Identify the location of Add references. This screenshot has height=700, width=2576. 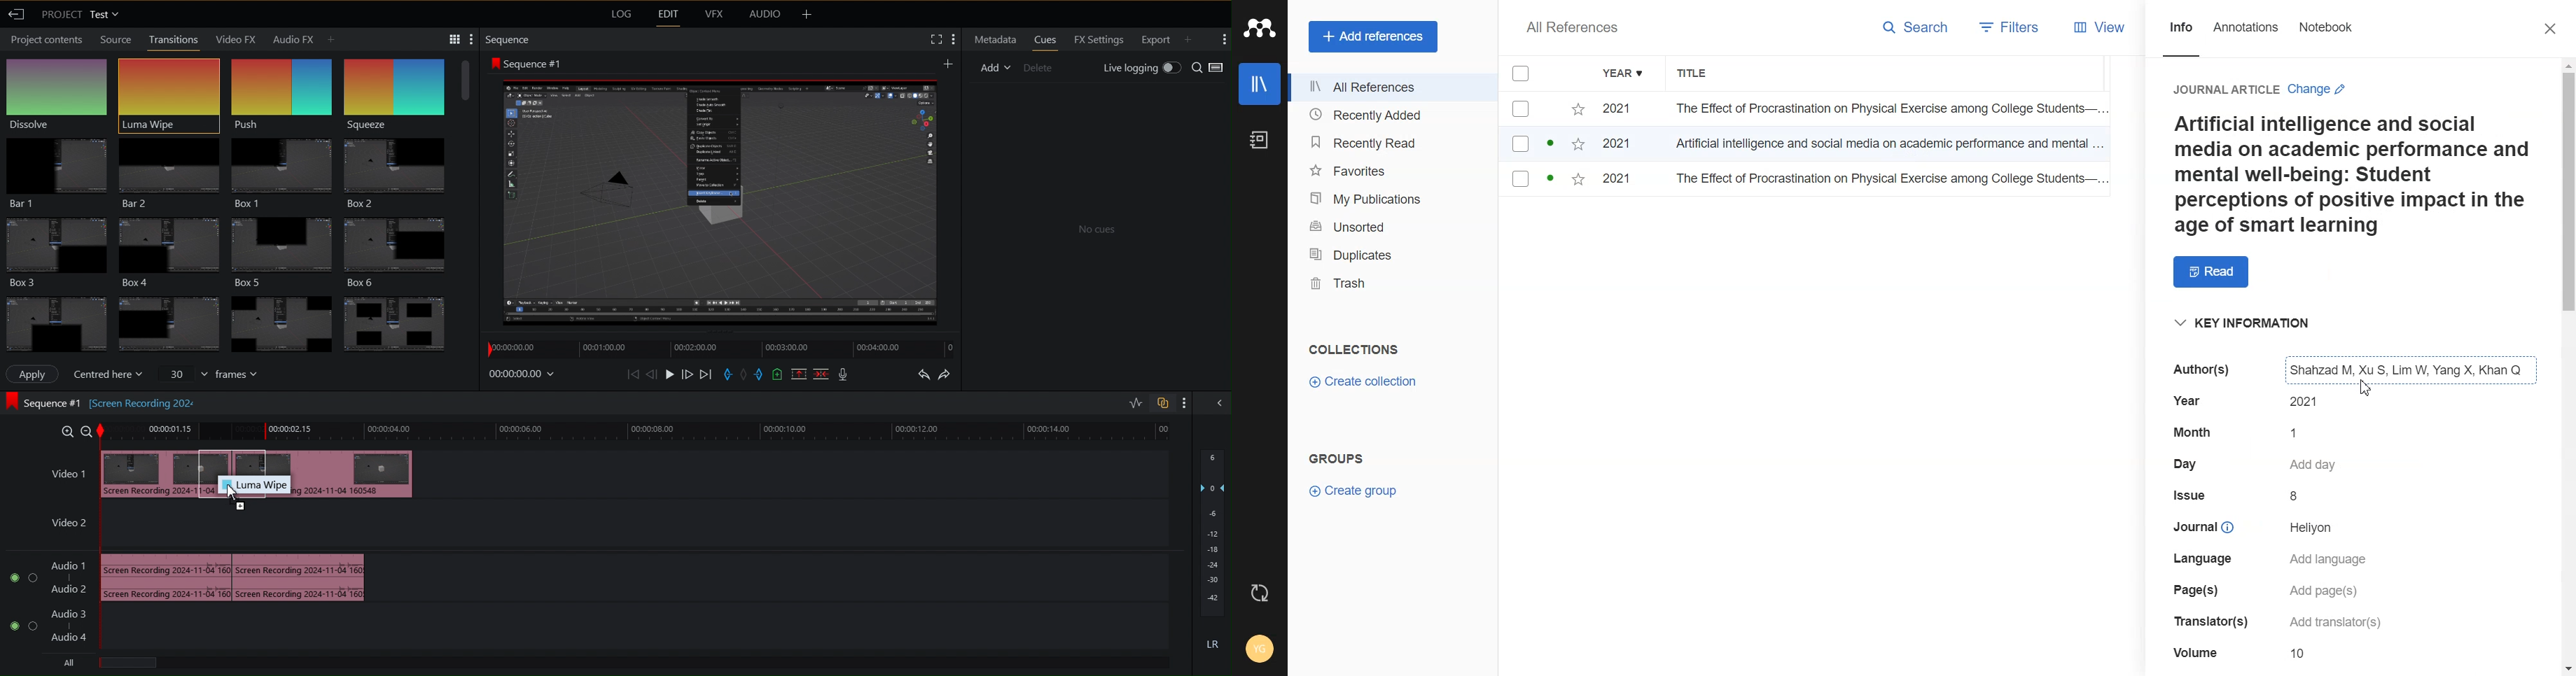
(1374, 36).